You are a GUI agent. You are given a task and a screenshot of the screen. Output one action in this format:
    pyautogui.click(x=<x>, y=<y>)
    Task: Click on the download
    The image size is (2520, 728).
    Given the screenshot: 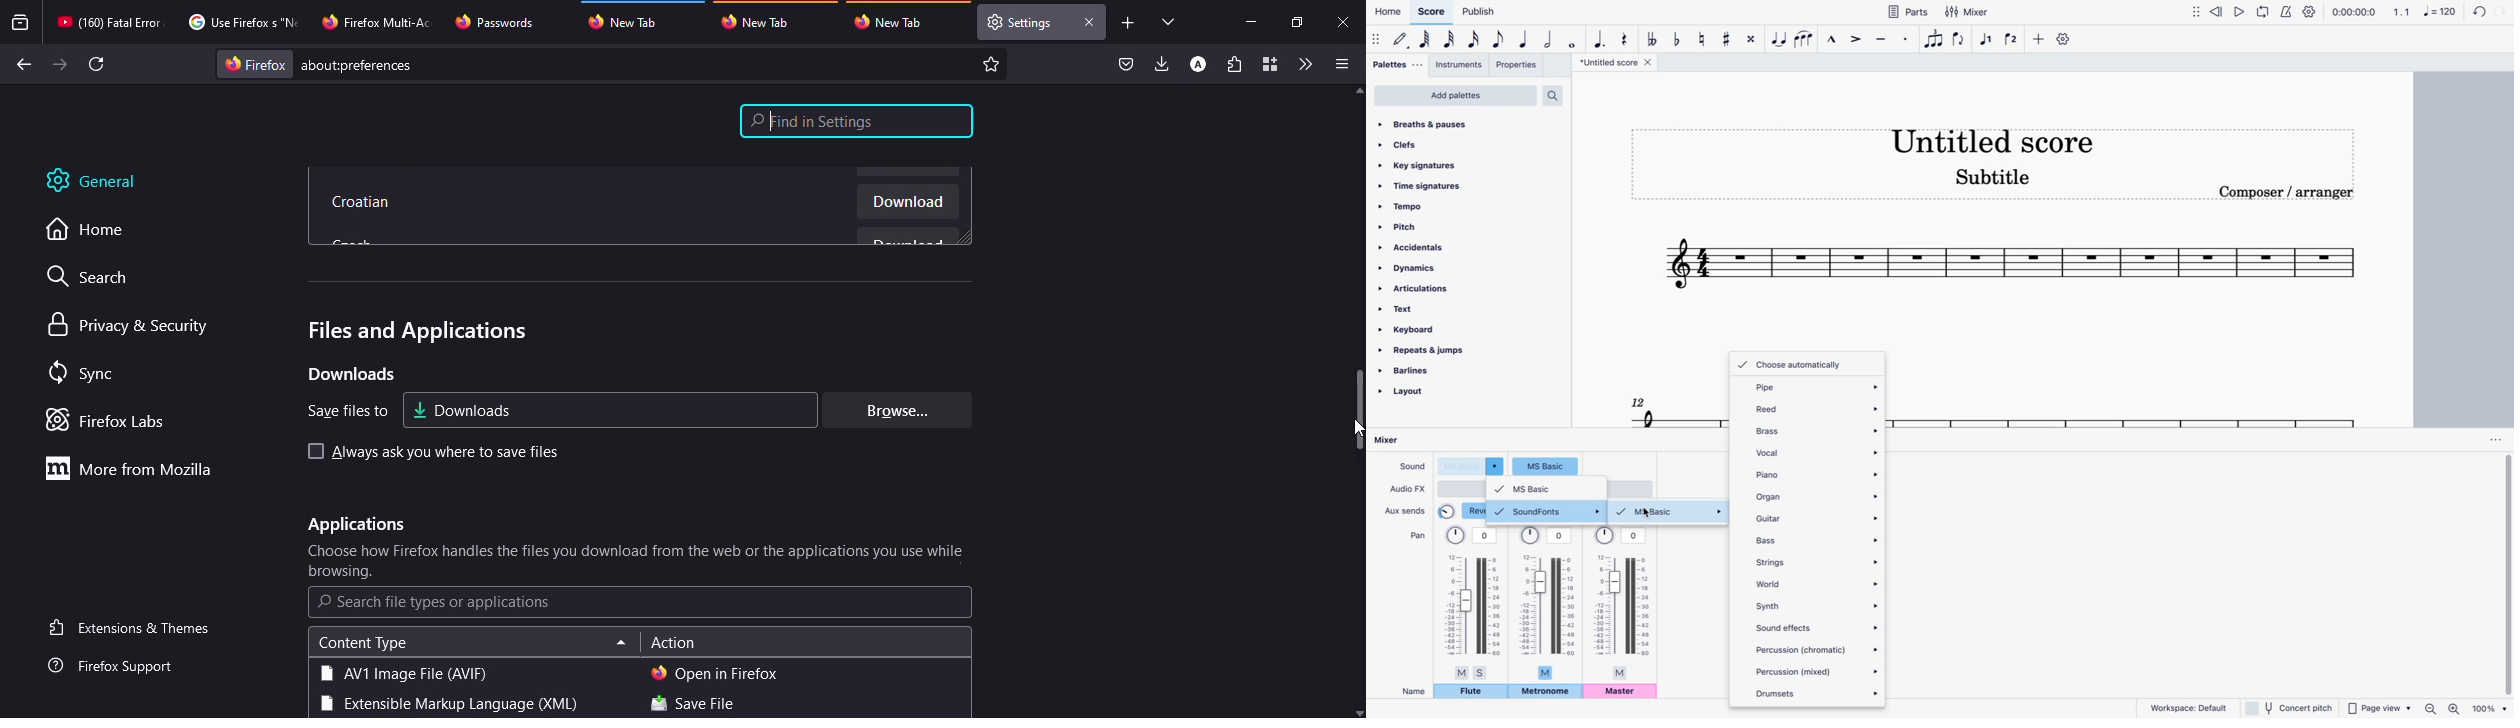 What is the action you would take?
    pyautogui.click(x=908, y=204)
    